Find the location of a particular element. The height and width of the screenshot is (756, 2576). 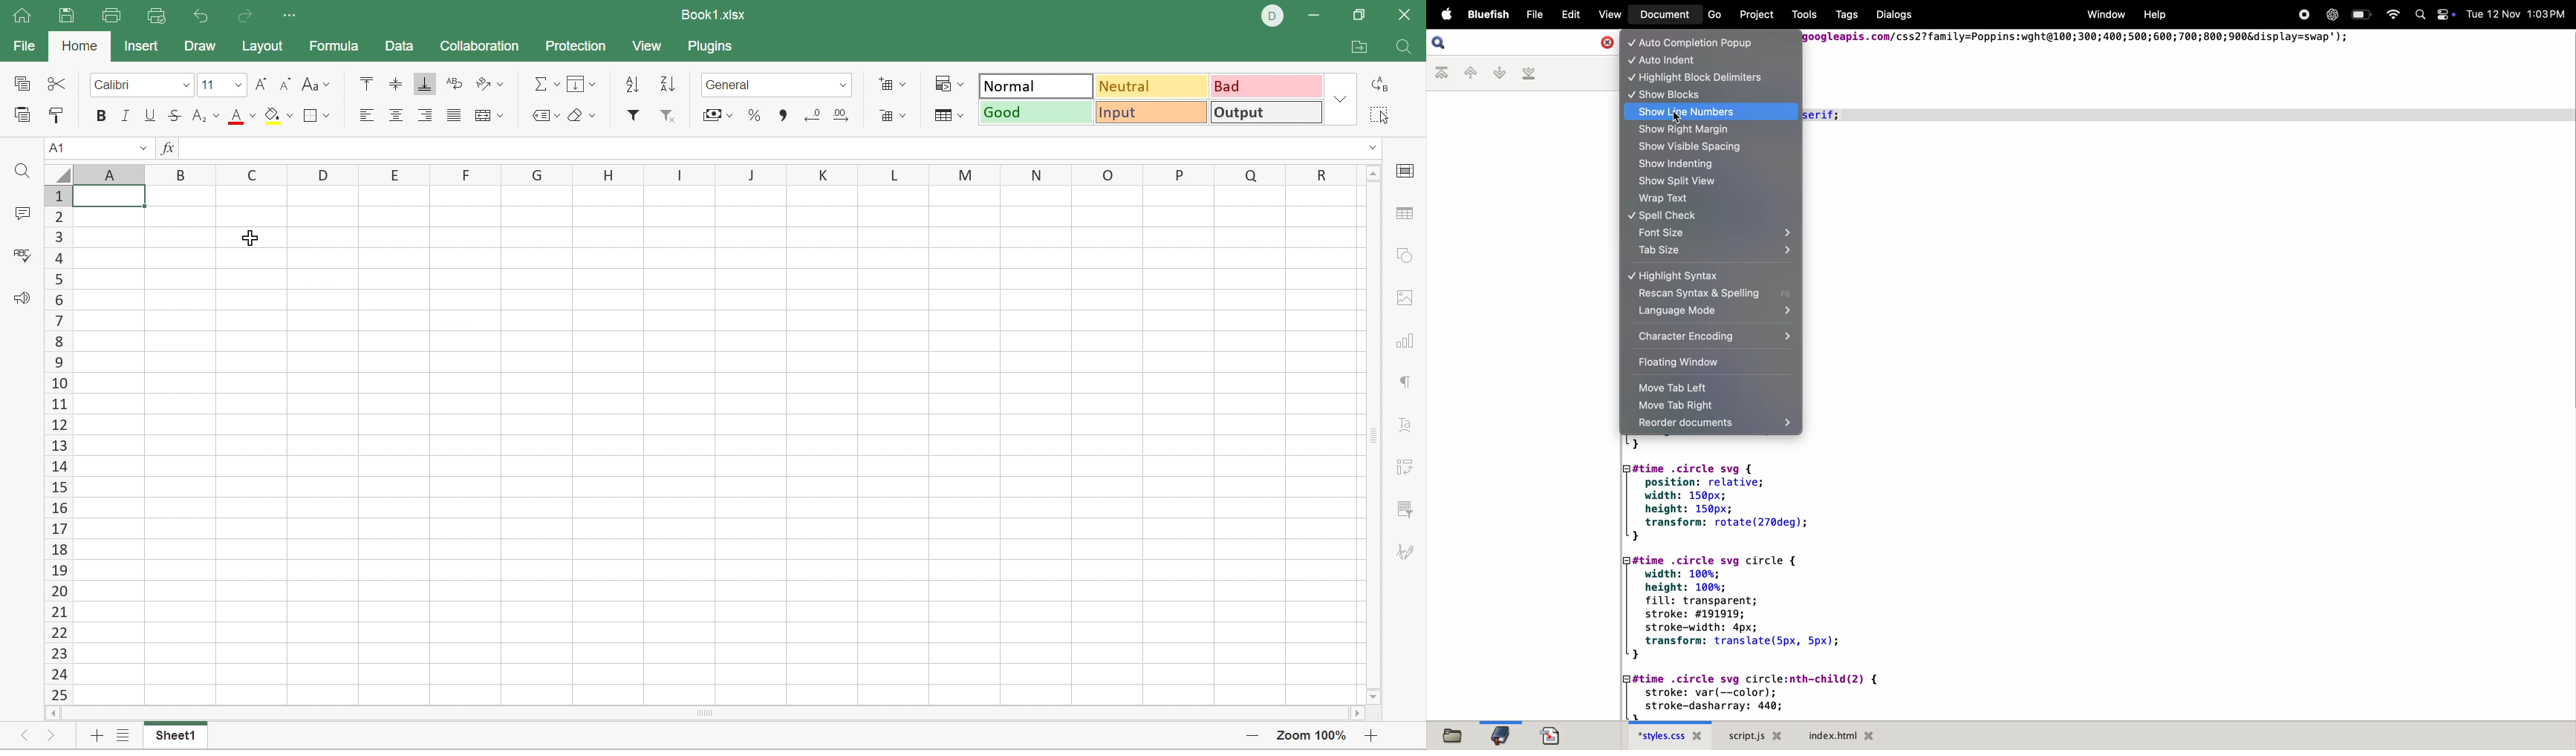

Paste is located at coordinates (24, 114).